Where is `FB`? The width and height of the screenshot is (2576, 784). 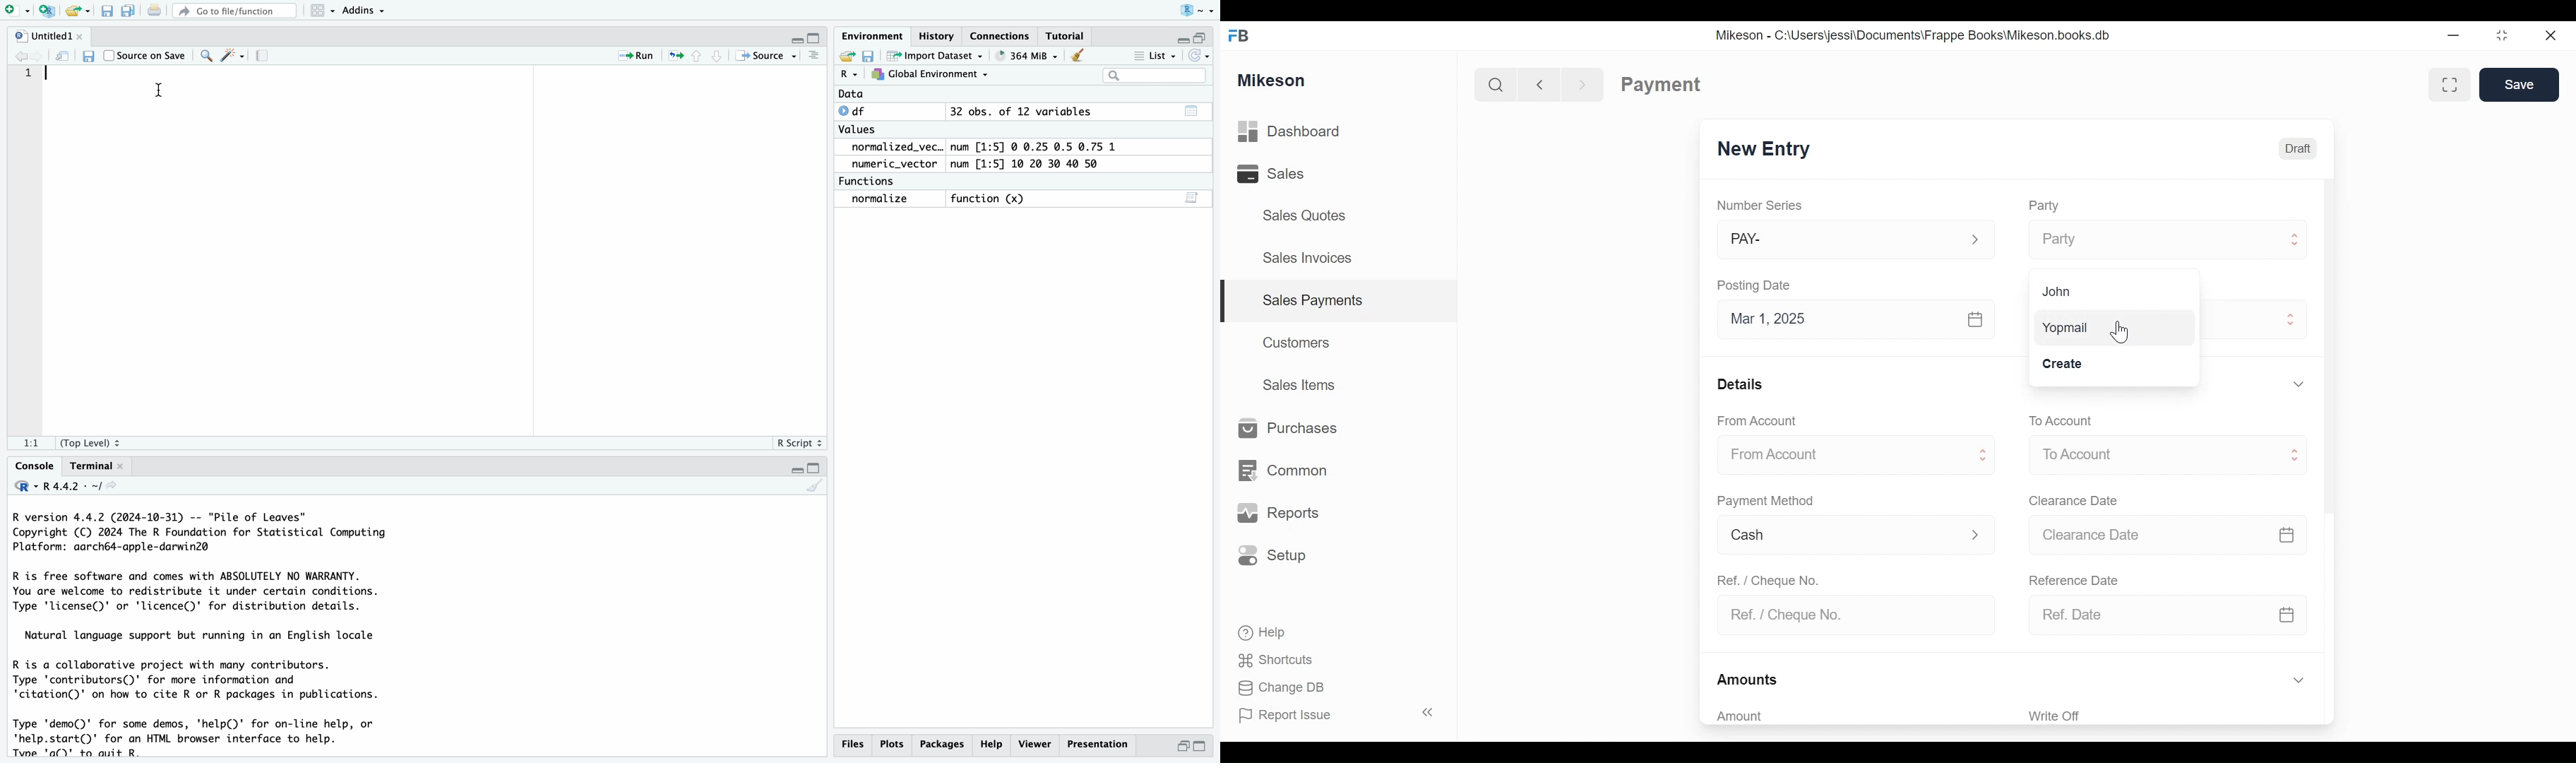
FB is located at coordinates (1243, 33).